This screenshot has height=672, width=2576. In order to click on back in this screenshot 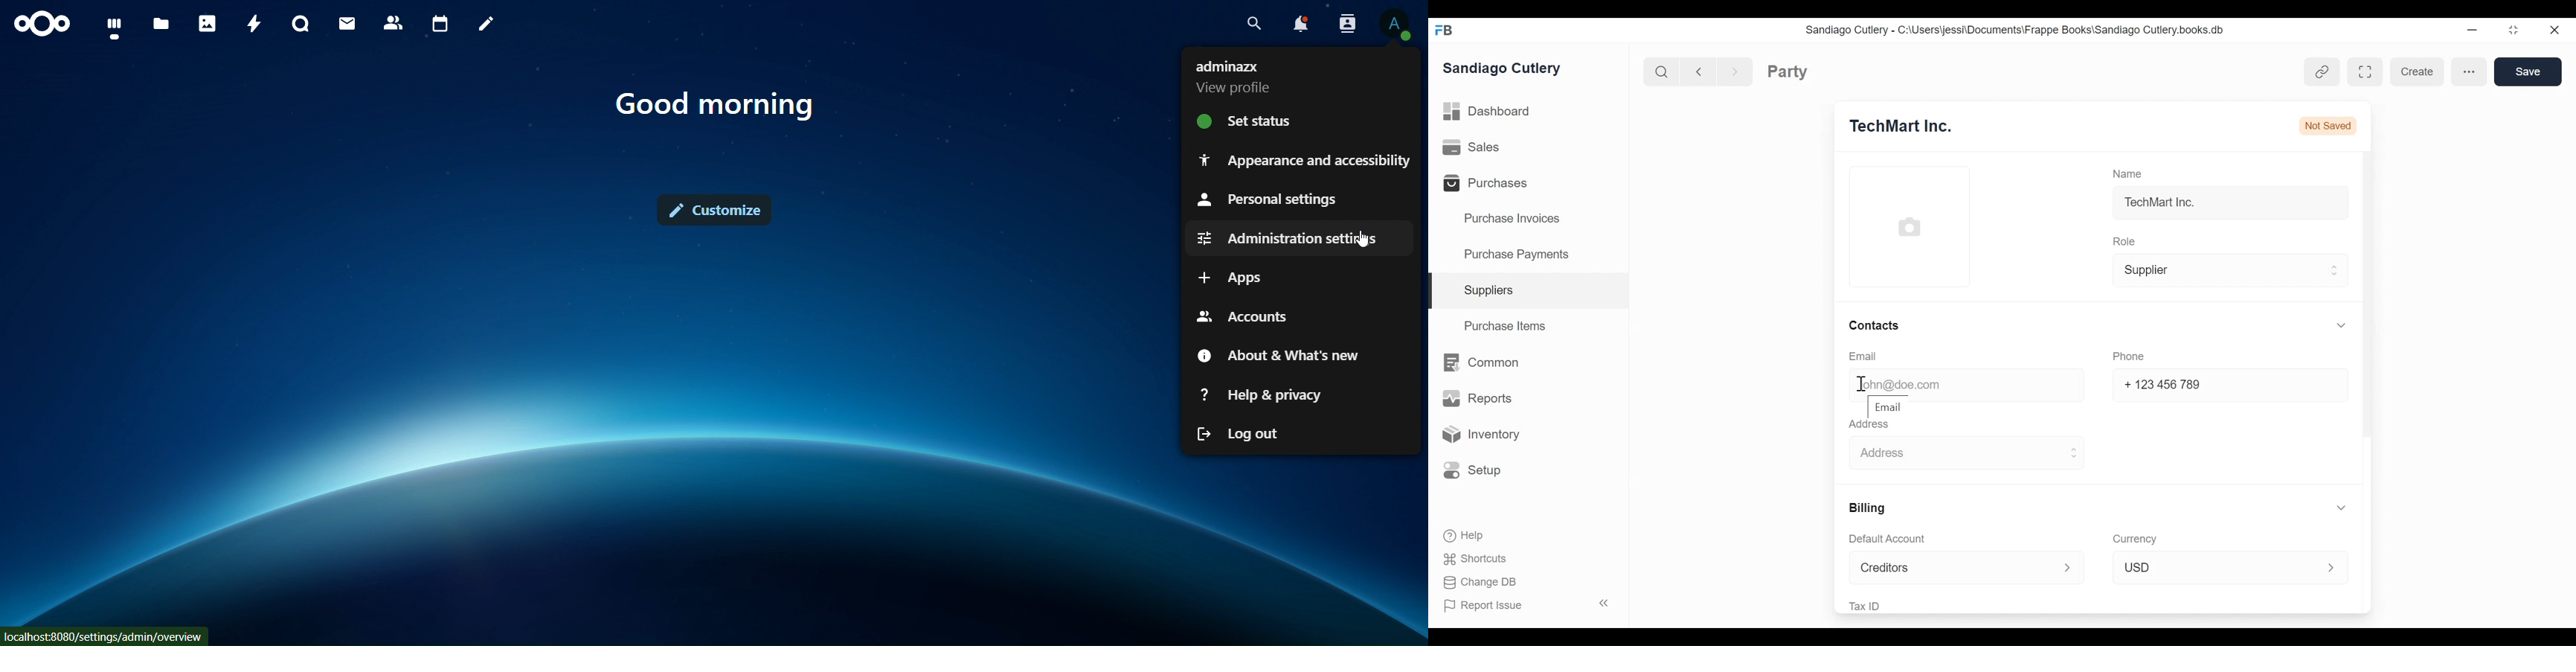, I will do `click(1702, 70)`.